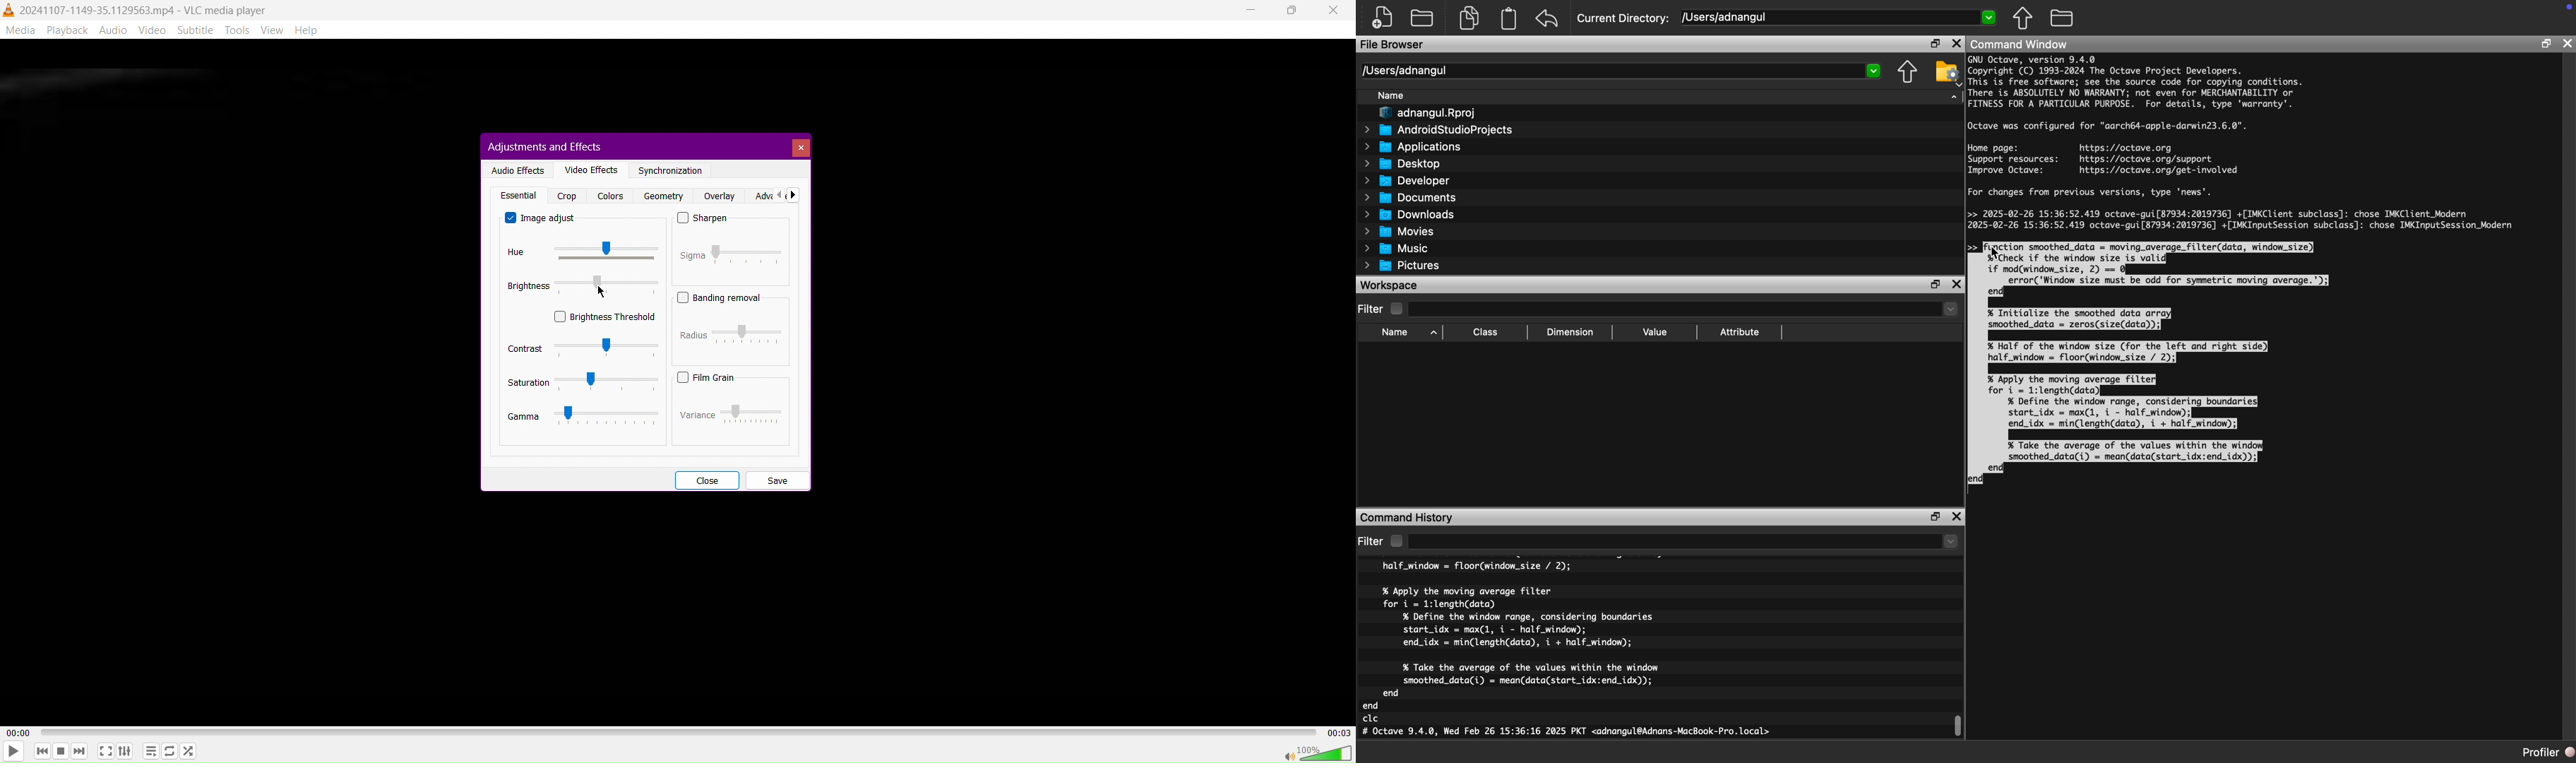 Image resolution: width=2576 pixels, height=784 pixels. I want to click on Adjustments and Effects, so click(543, 146).